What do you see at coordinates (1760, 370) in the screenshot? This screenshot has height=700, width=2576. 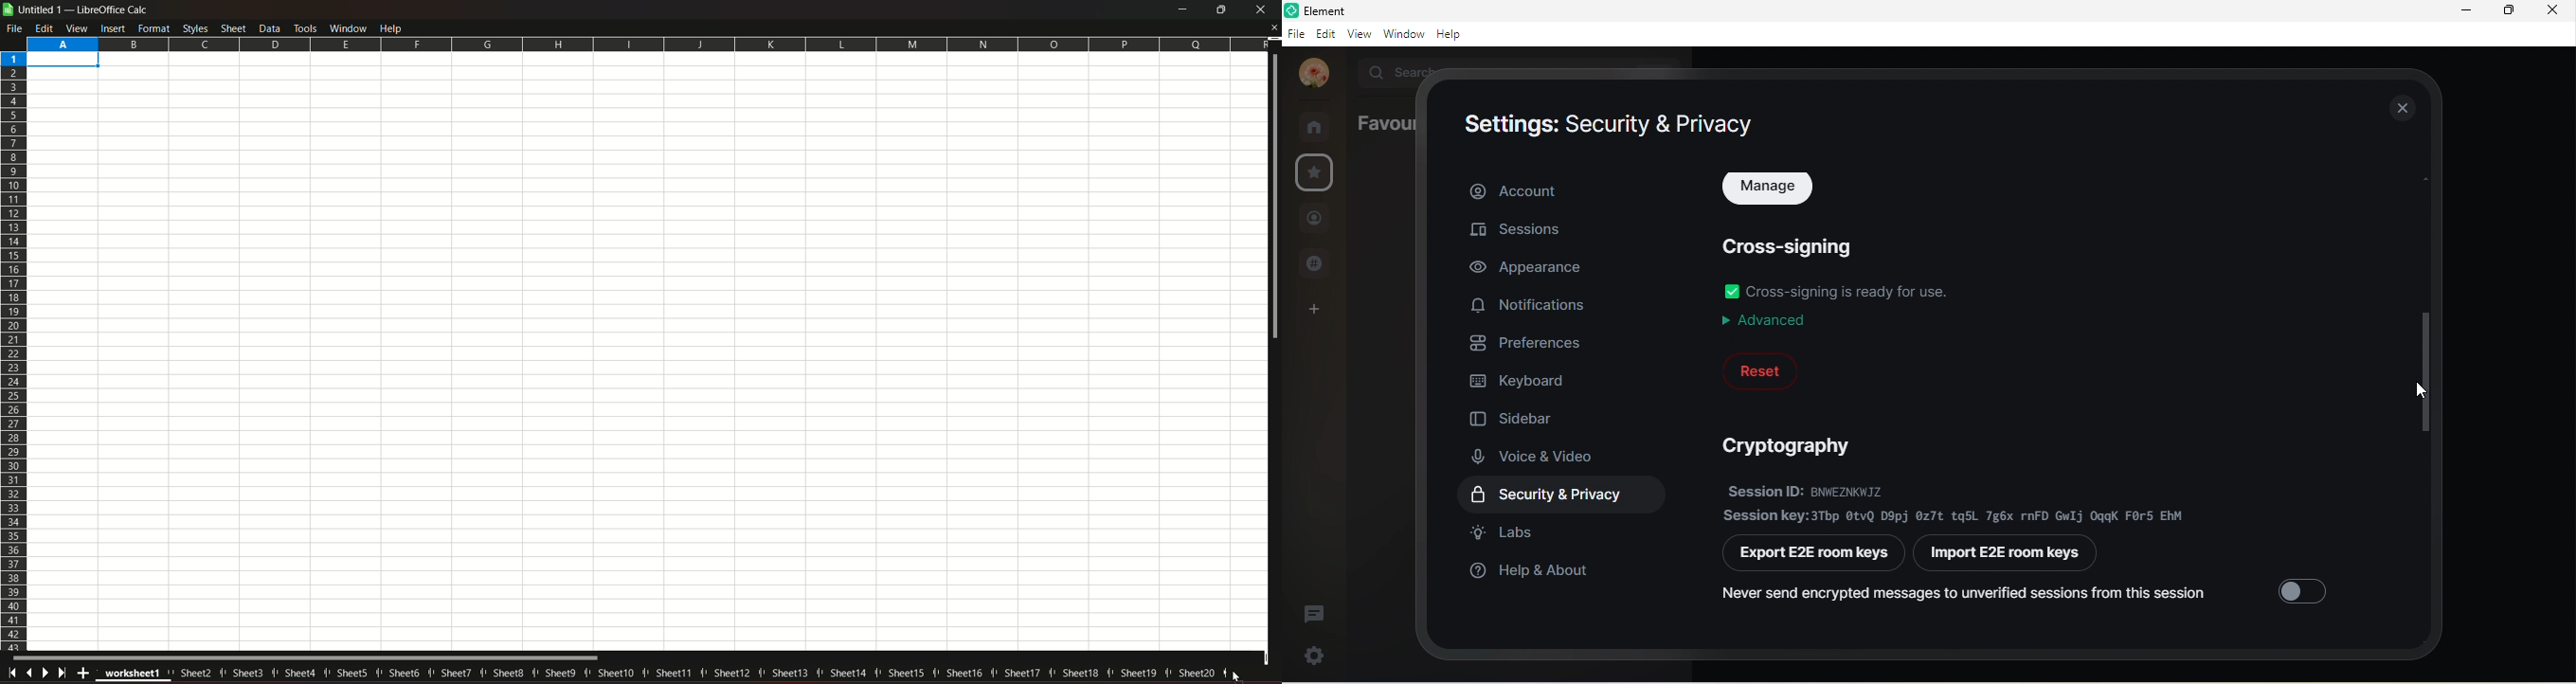 I see `reset` at bounding box center [1760, 370].